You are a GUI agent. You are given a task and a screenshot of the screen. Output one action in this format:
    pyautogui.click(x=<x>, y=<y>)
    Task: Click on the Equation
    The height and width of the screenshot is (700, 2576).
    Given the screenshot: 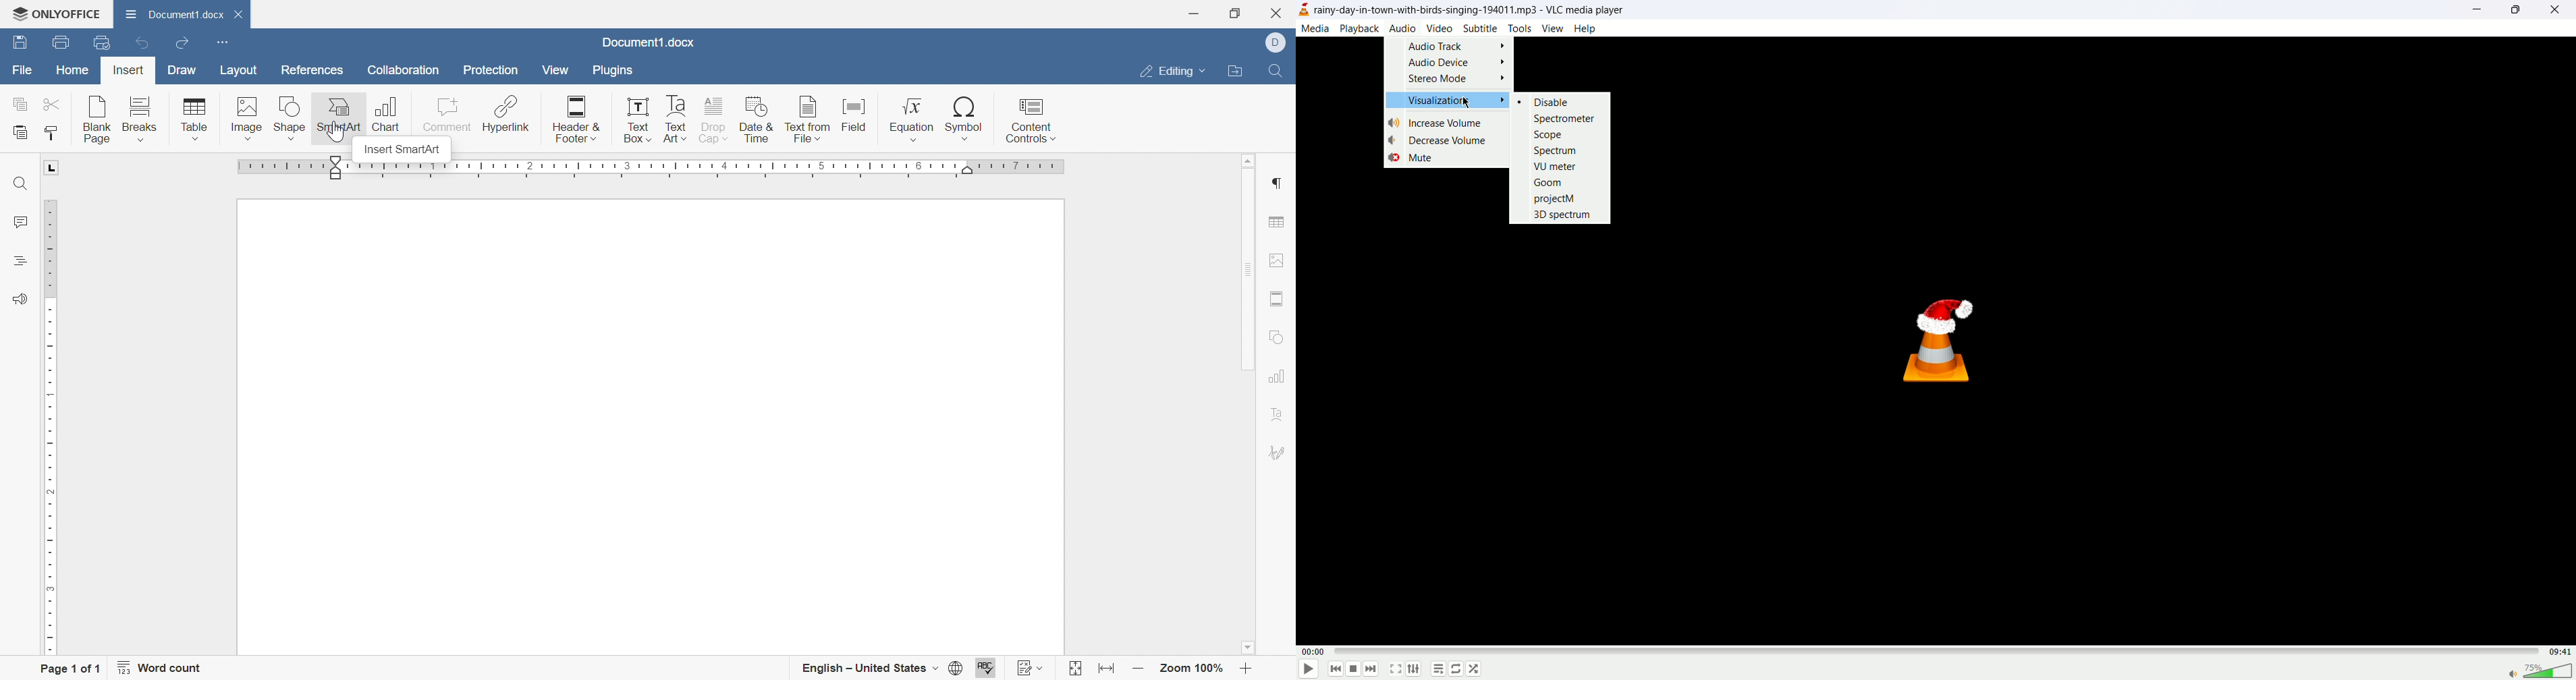 What is the action you would take?
    pyautogui.click(x=912, y=119)
    